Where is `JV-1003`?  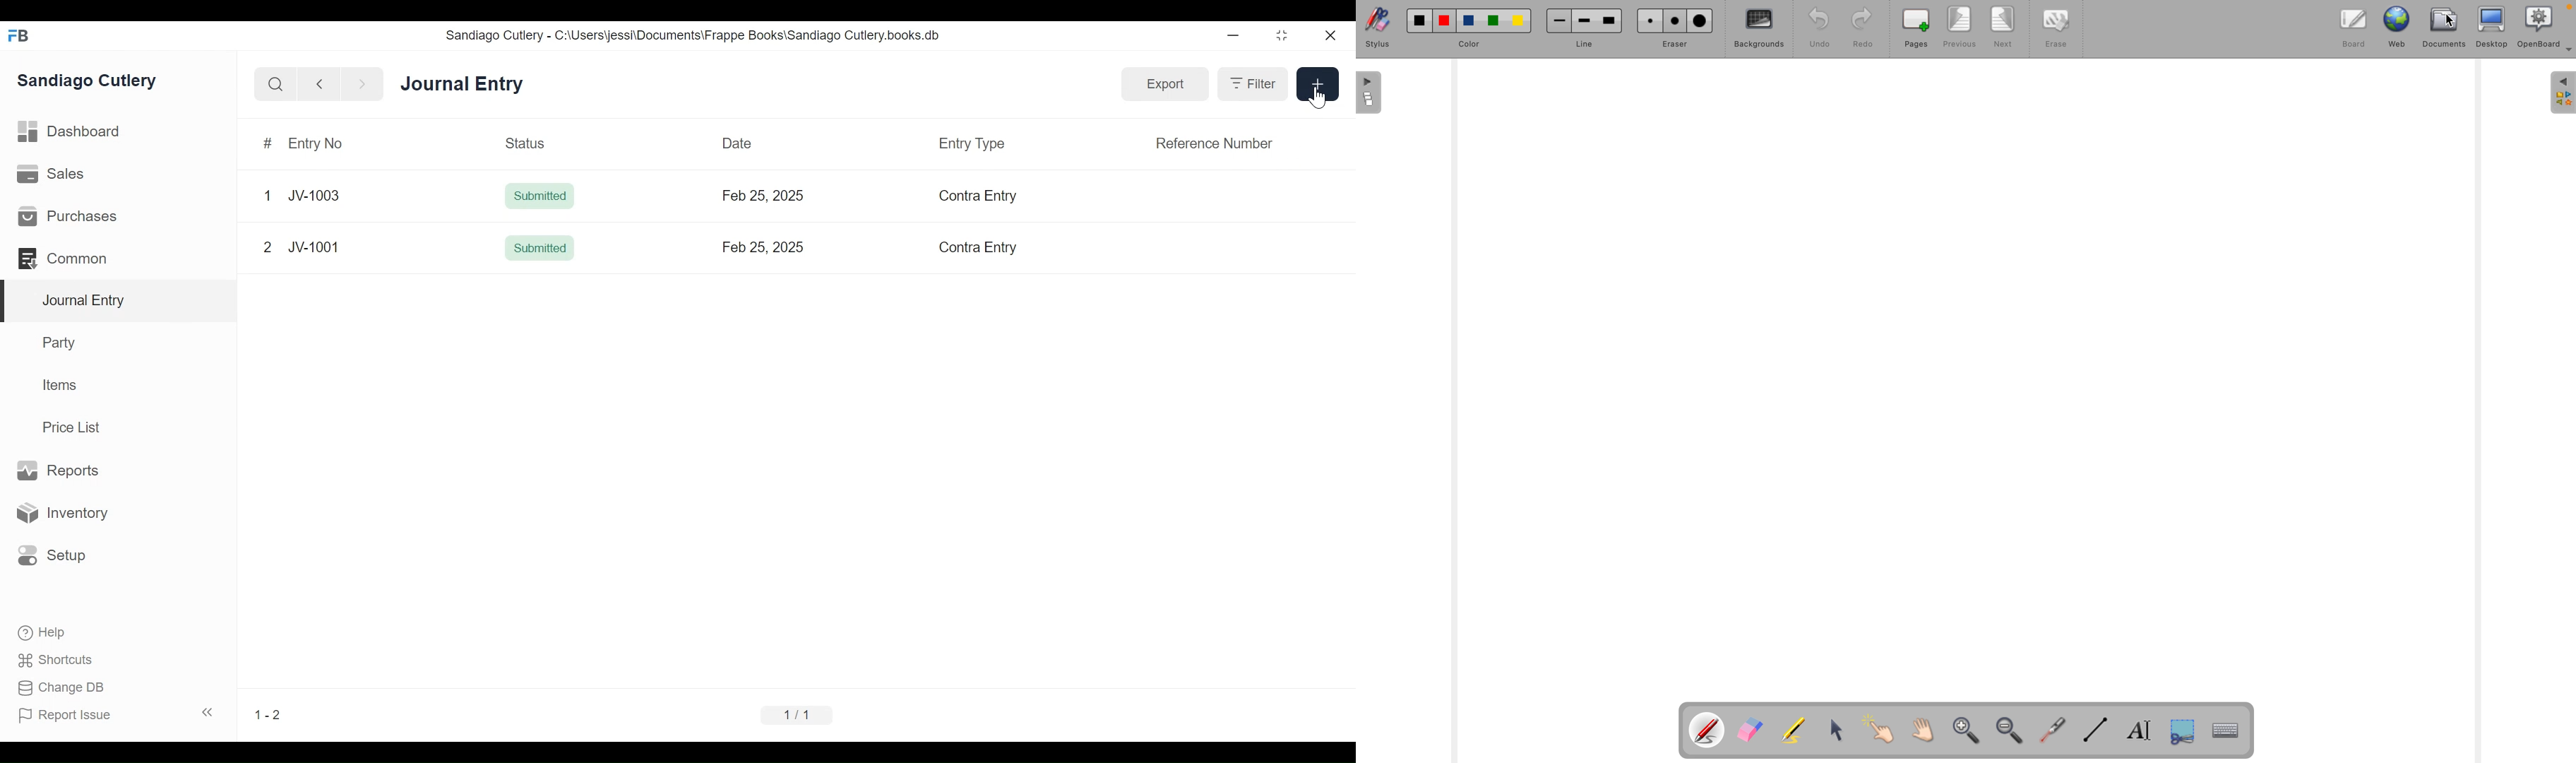
JV-1003 is located at coordinates (316, 190).